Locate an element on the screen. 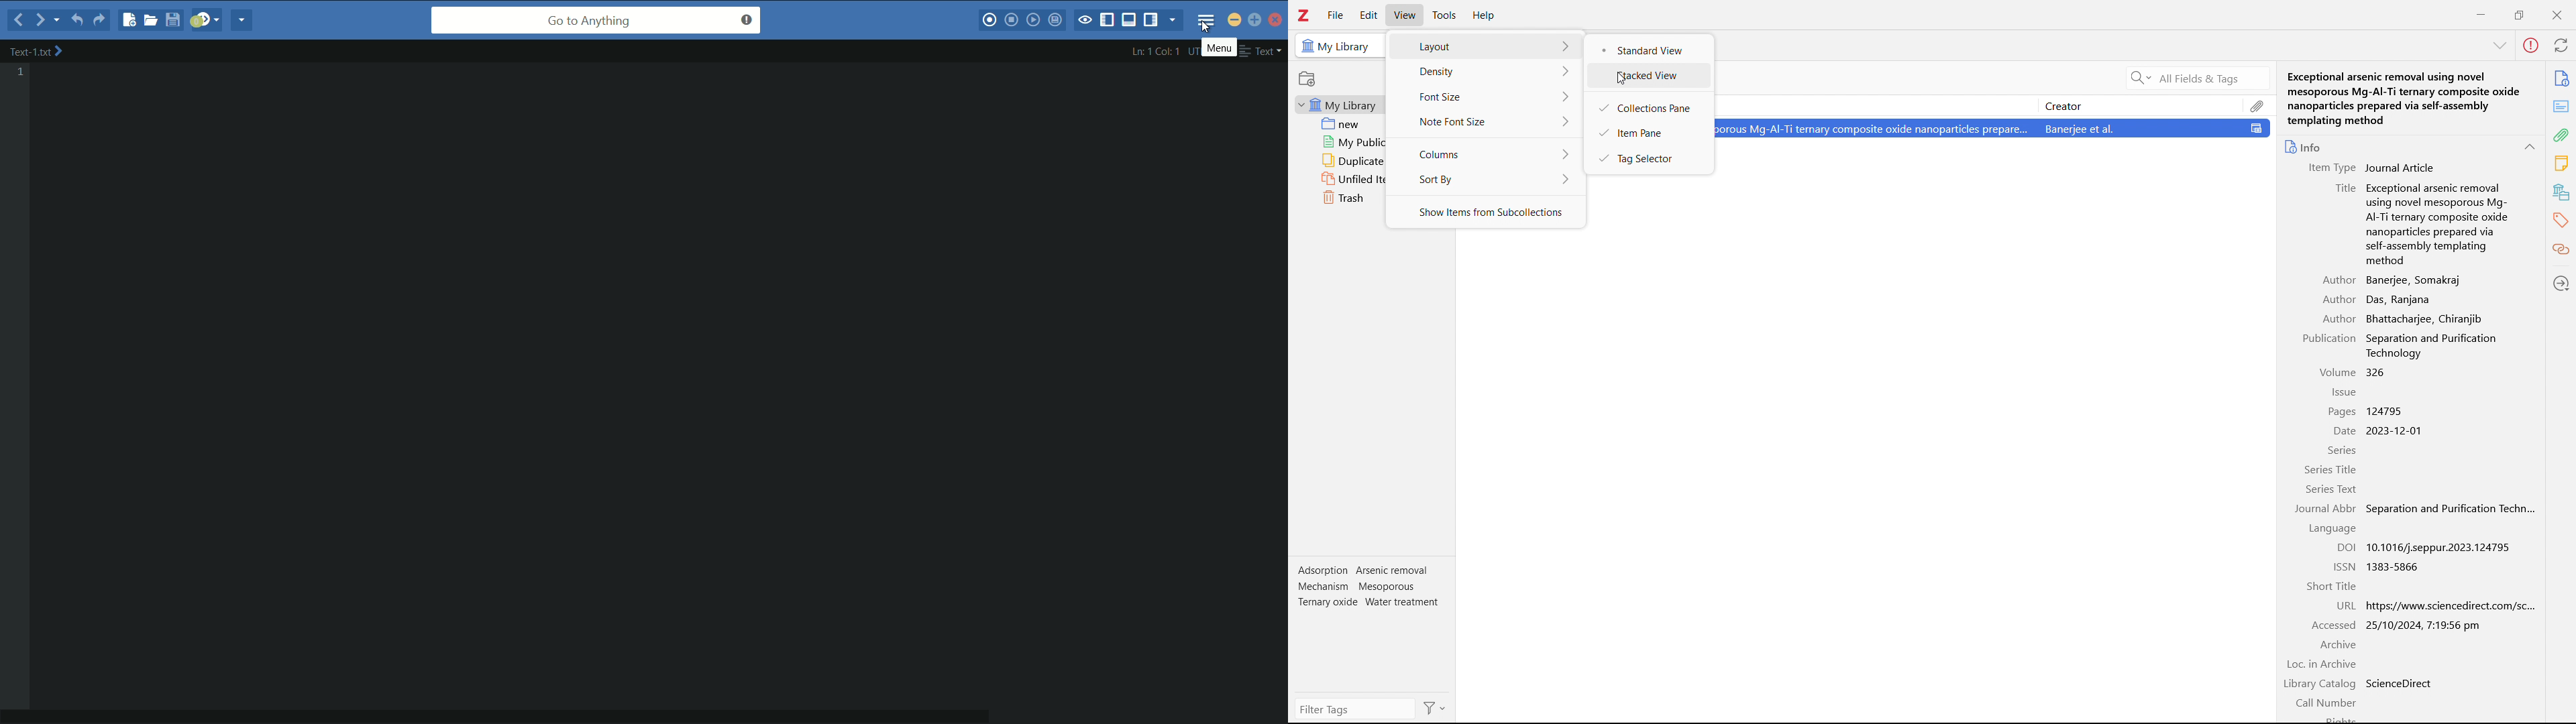 This screenshot has width=2576, height=728. logo is located at coordinates (1304, 15).